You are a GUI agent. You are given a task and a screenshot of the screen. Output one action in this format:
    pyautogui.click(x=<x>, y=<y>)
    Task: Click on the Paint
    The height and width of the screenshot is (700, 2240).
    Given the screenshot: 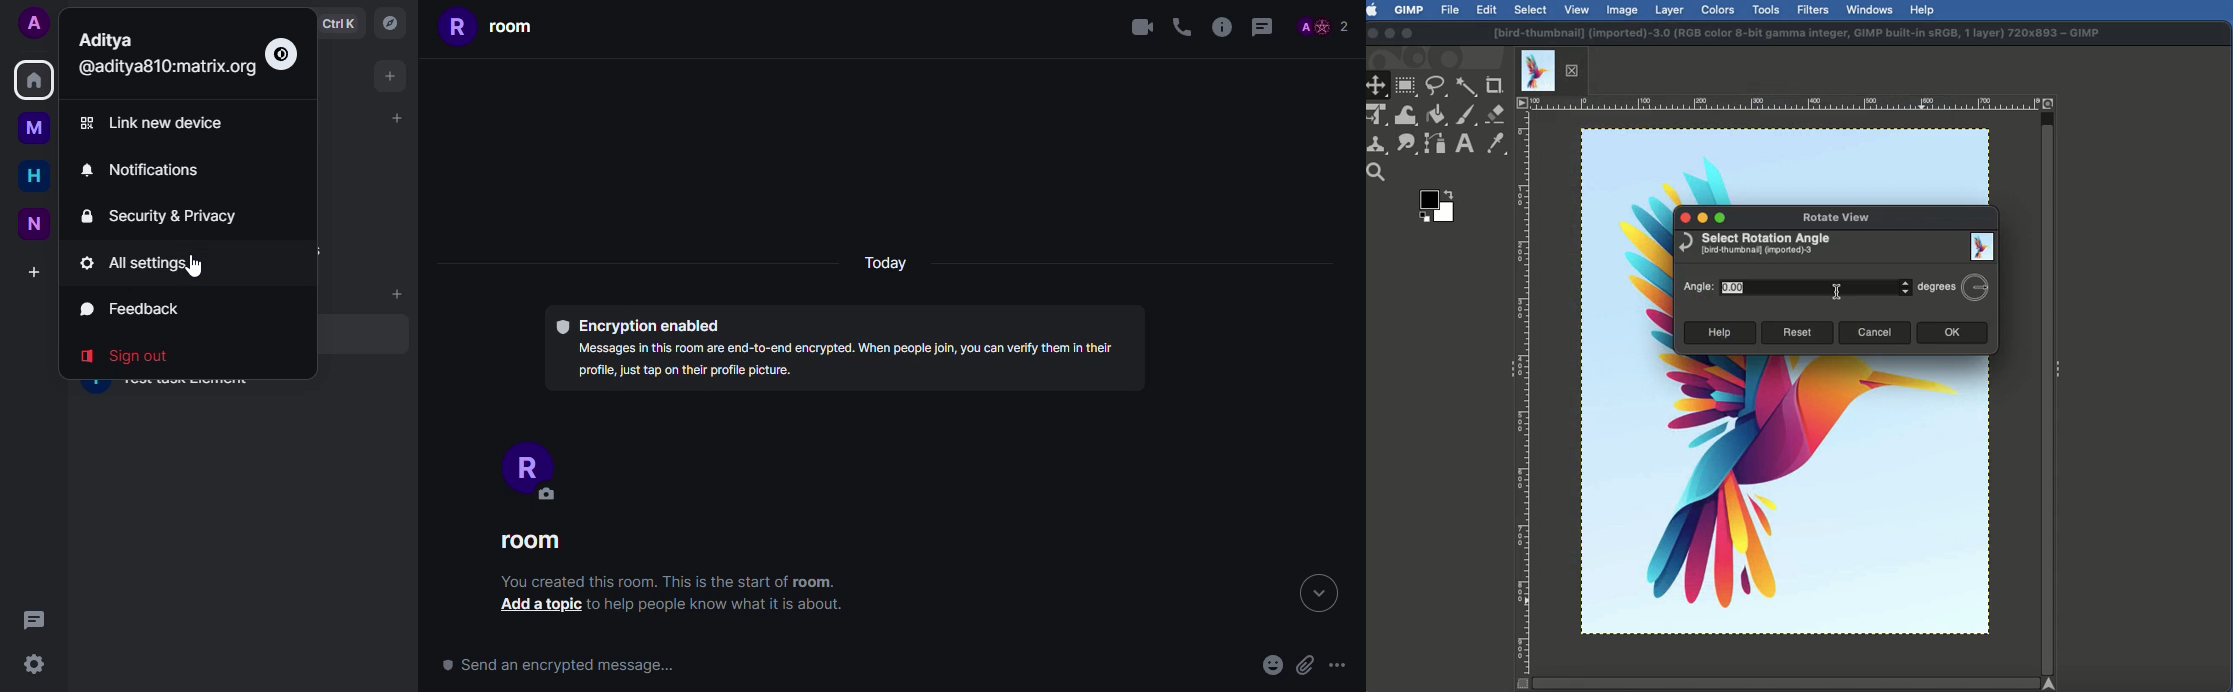 What is the action you would take?
    pyautogui.click(x=1465, y=116)
    